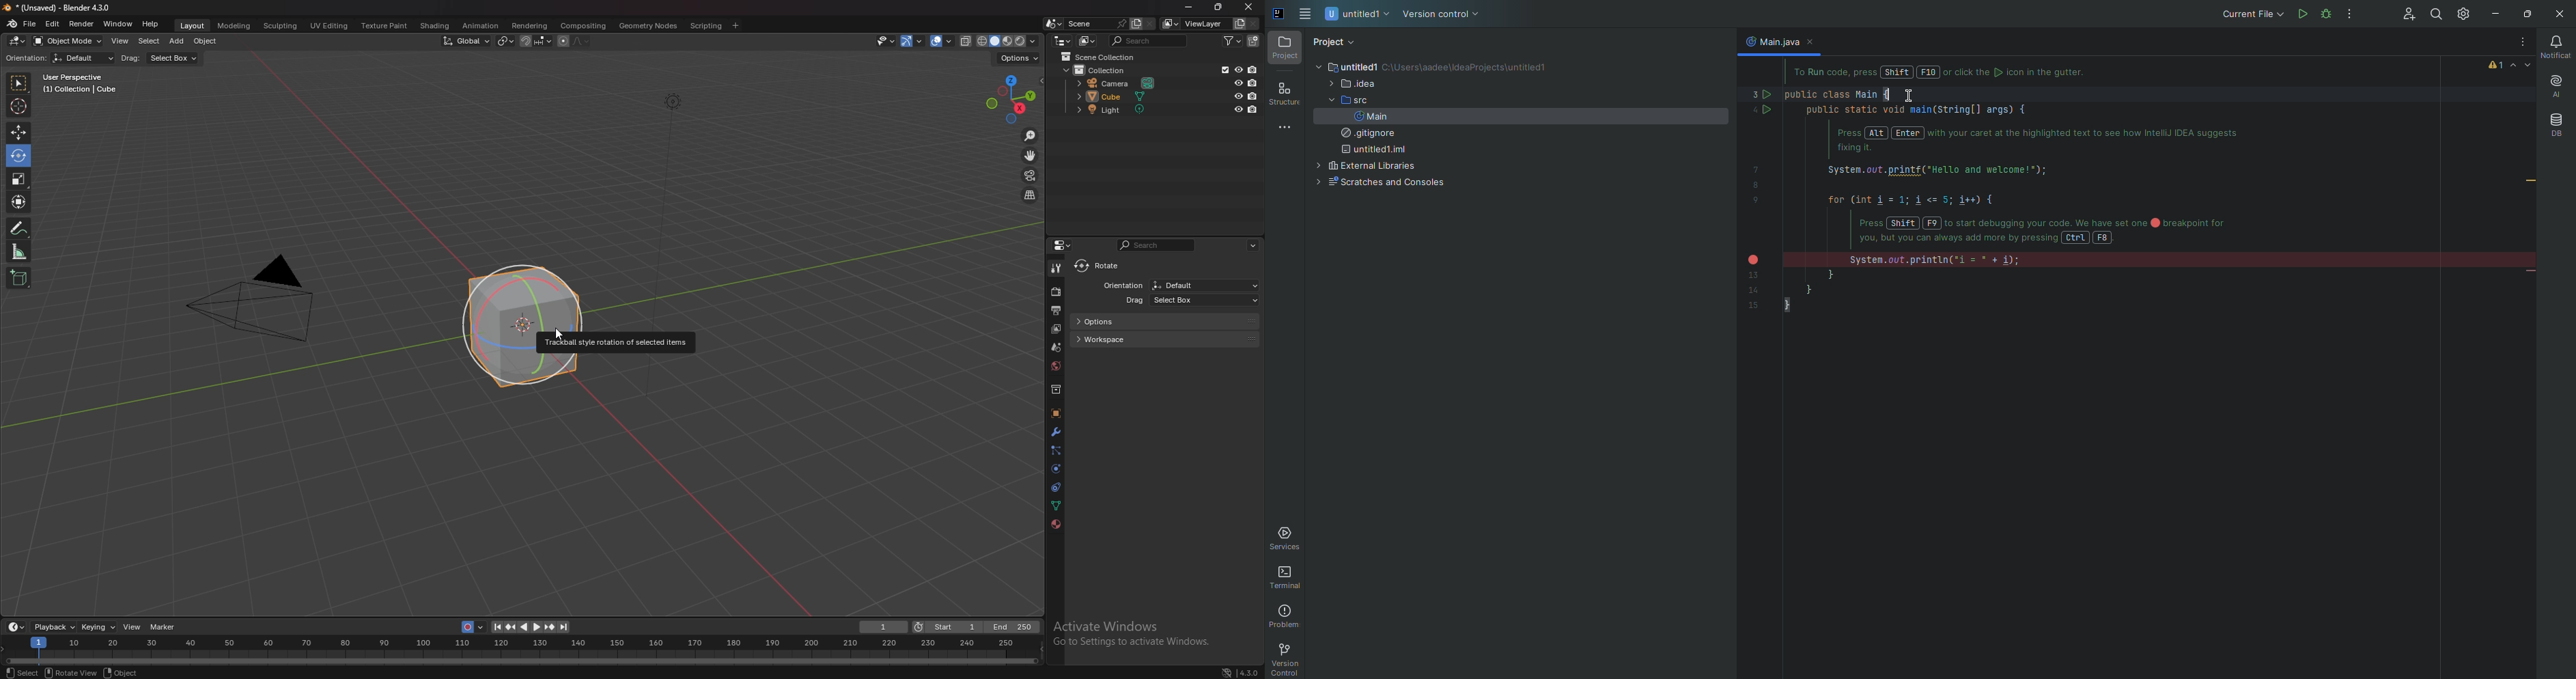 The height and width of the screenshot is (700, 2576). I want to click on Main Menu, so click(1306, 14).